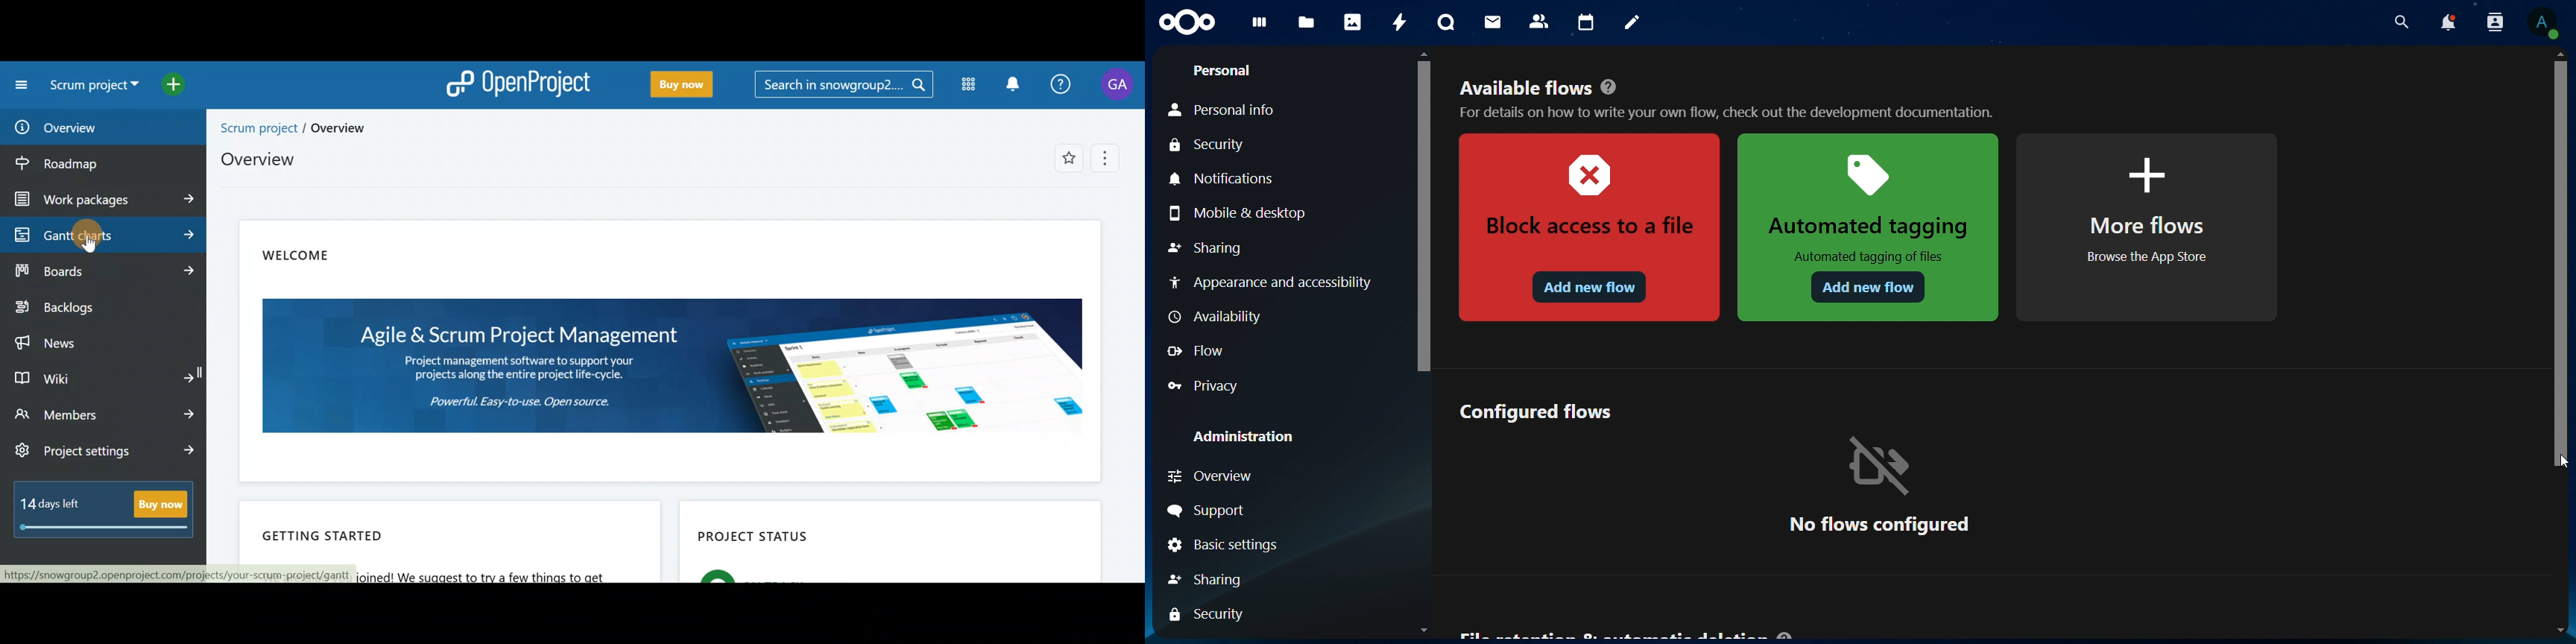 The height and width of the screenshot is (644, 2576). I want to click on scrollbar, so click(1421, 212).